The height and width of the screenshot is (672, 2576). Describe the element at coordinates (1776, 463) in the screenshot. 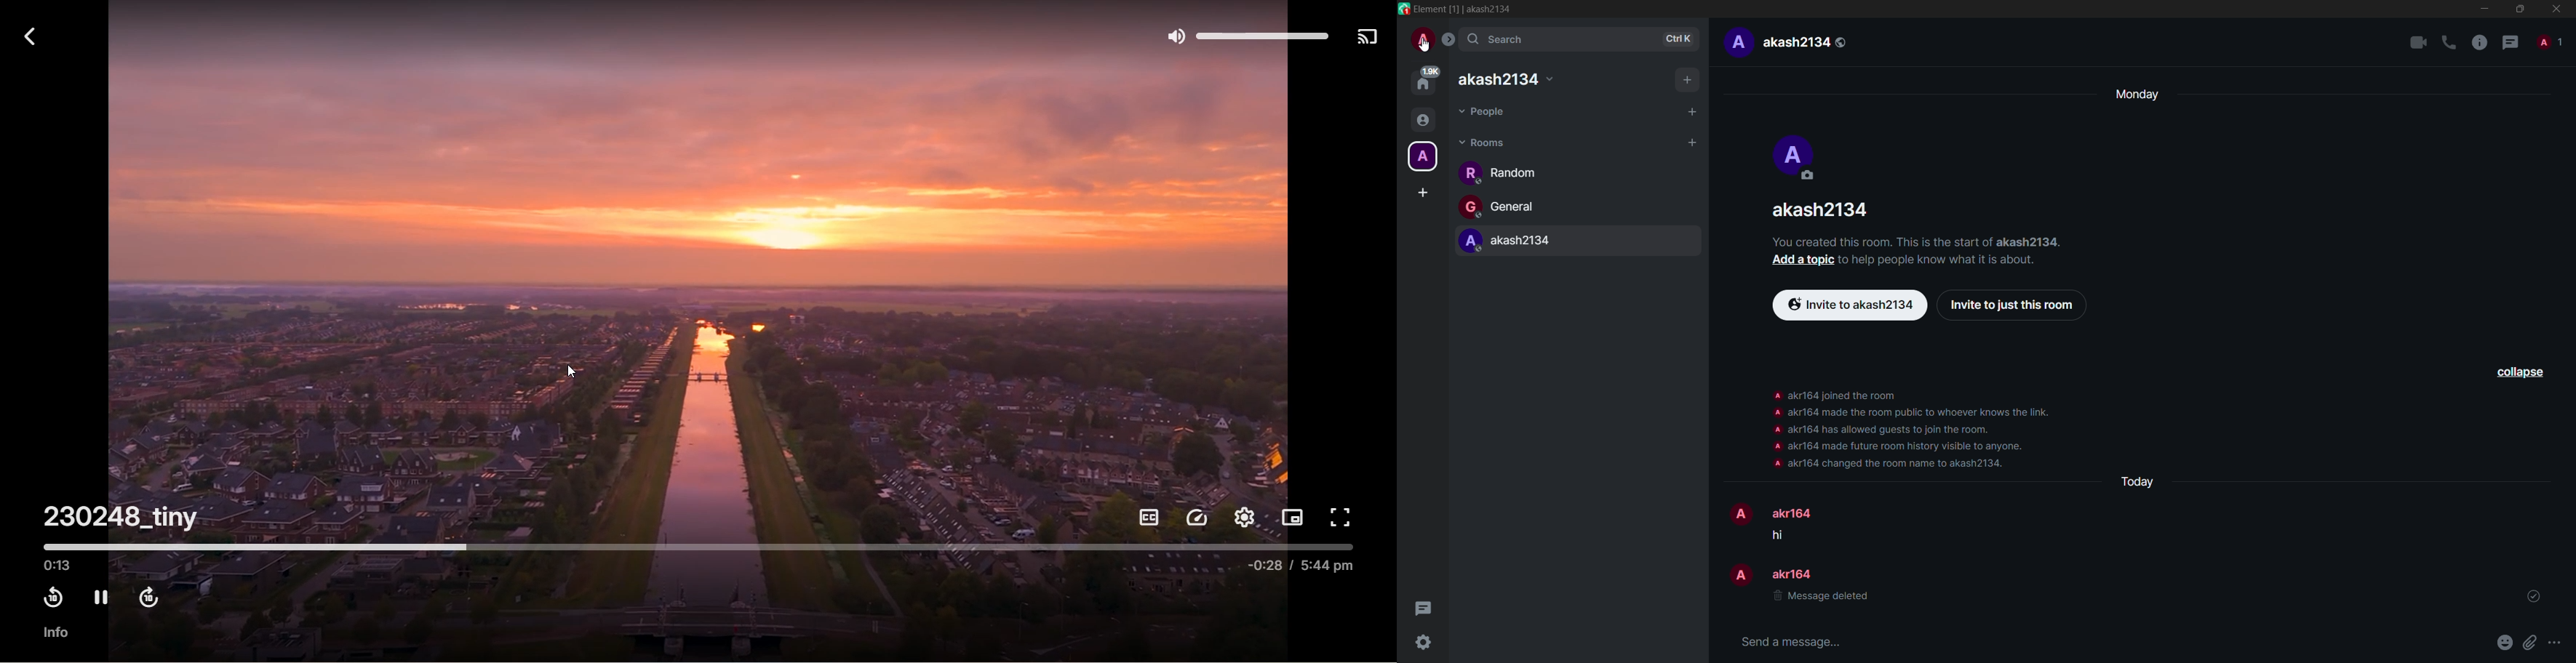

I see `profile` at that location.